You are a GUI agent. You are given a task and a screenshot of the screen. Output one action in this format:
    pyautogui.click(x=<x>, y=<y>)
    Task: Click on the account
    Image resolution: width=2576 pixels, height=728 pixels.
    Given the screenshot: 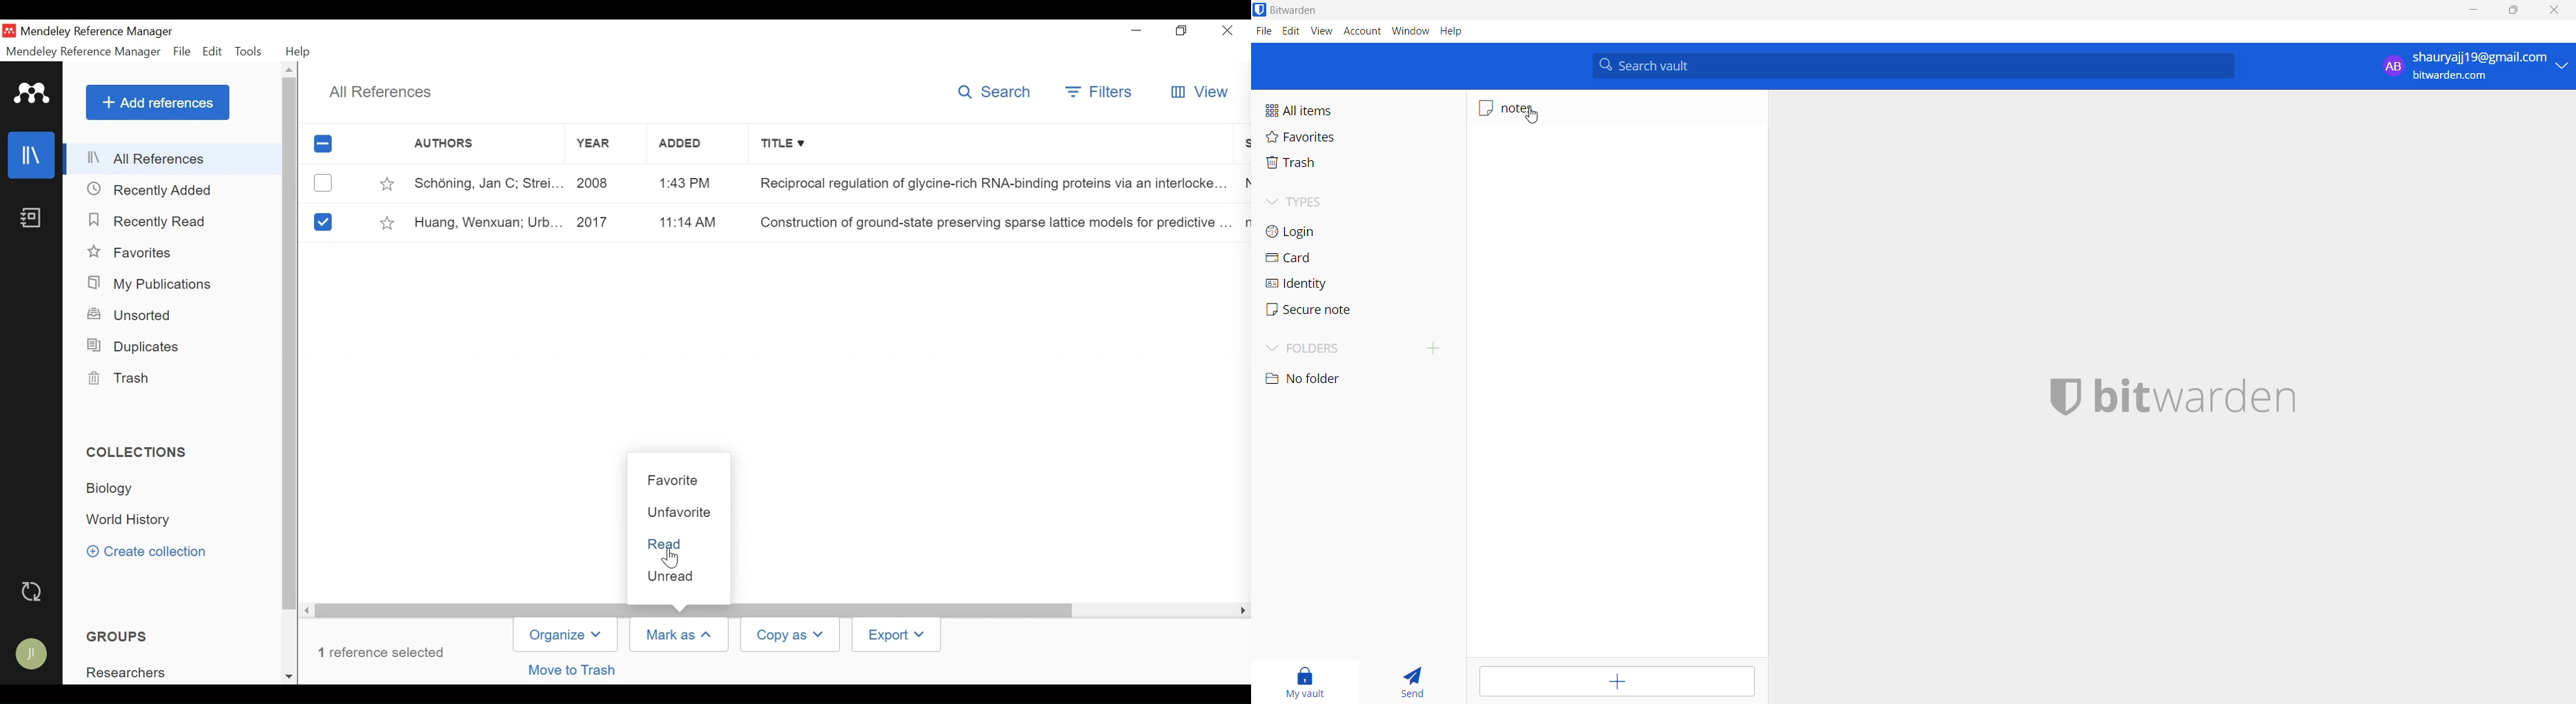 What is the action you would take?
    pyautogui.click(x=1360, y=31)
    